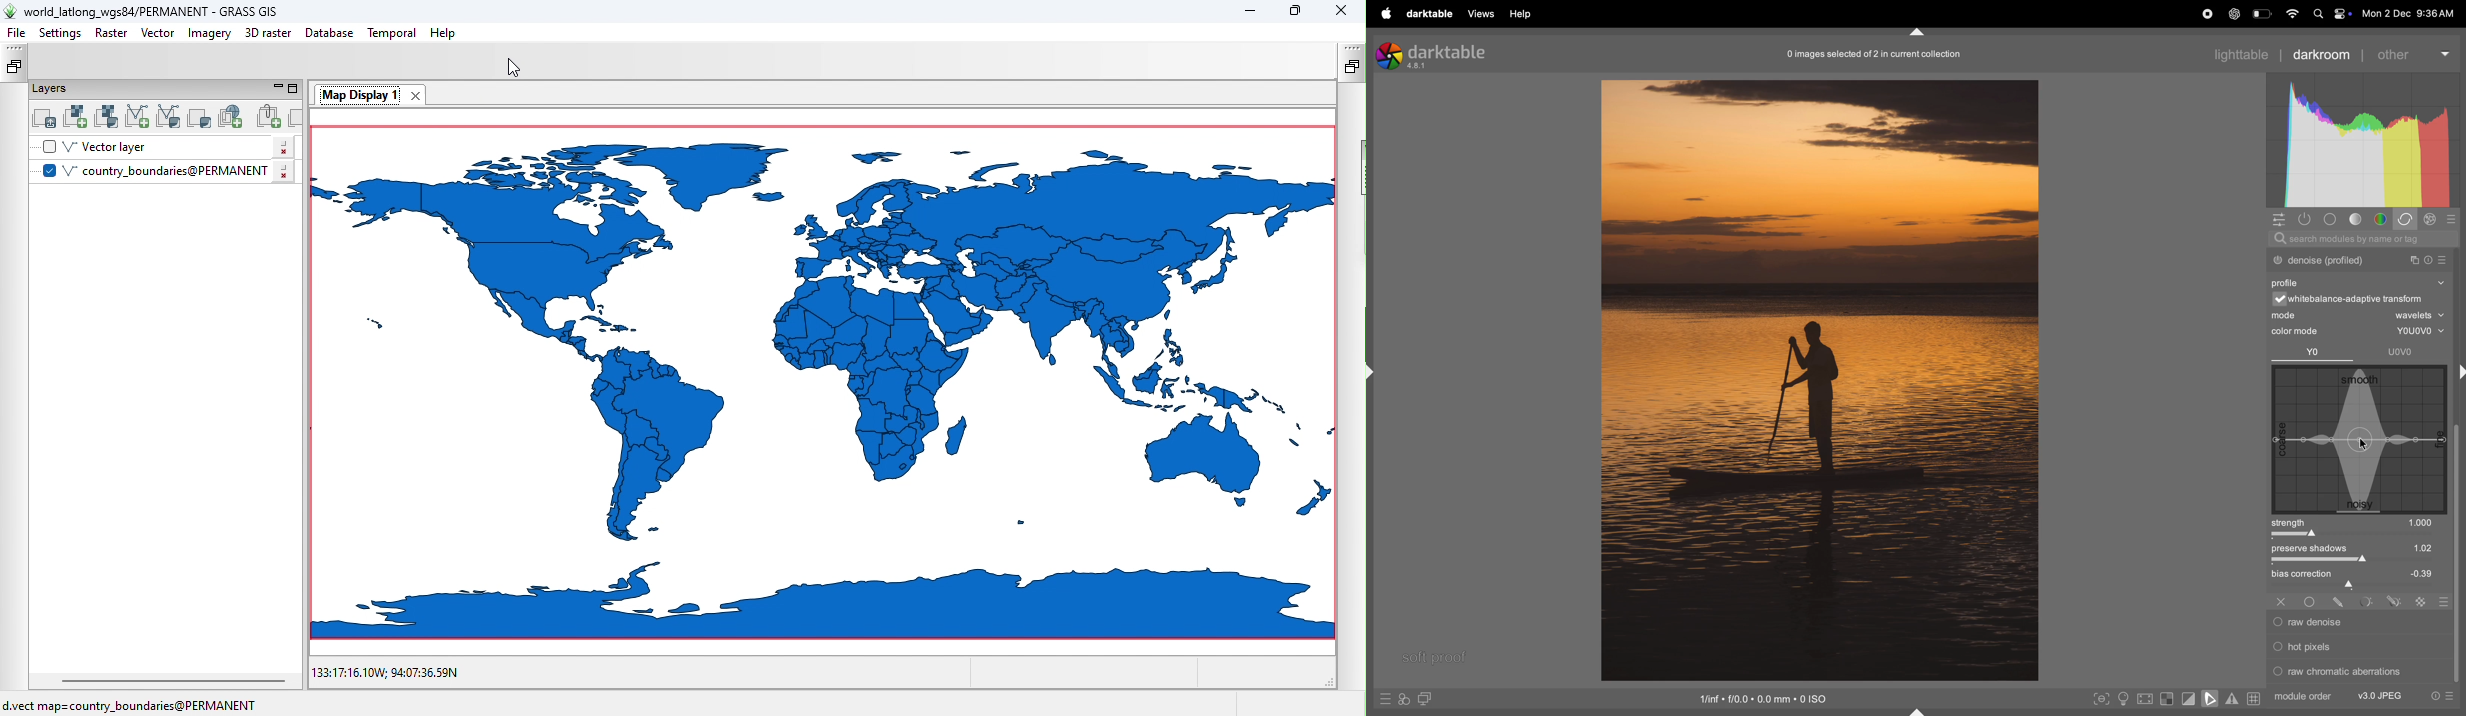 Image resolution: width=2492 pixels, height=728 pixels. I want to click on image, so click(1820, 379).